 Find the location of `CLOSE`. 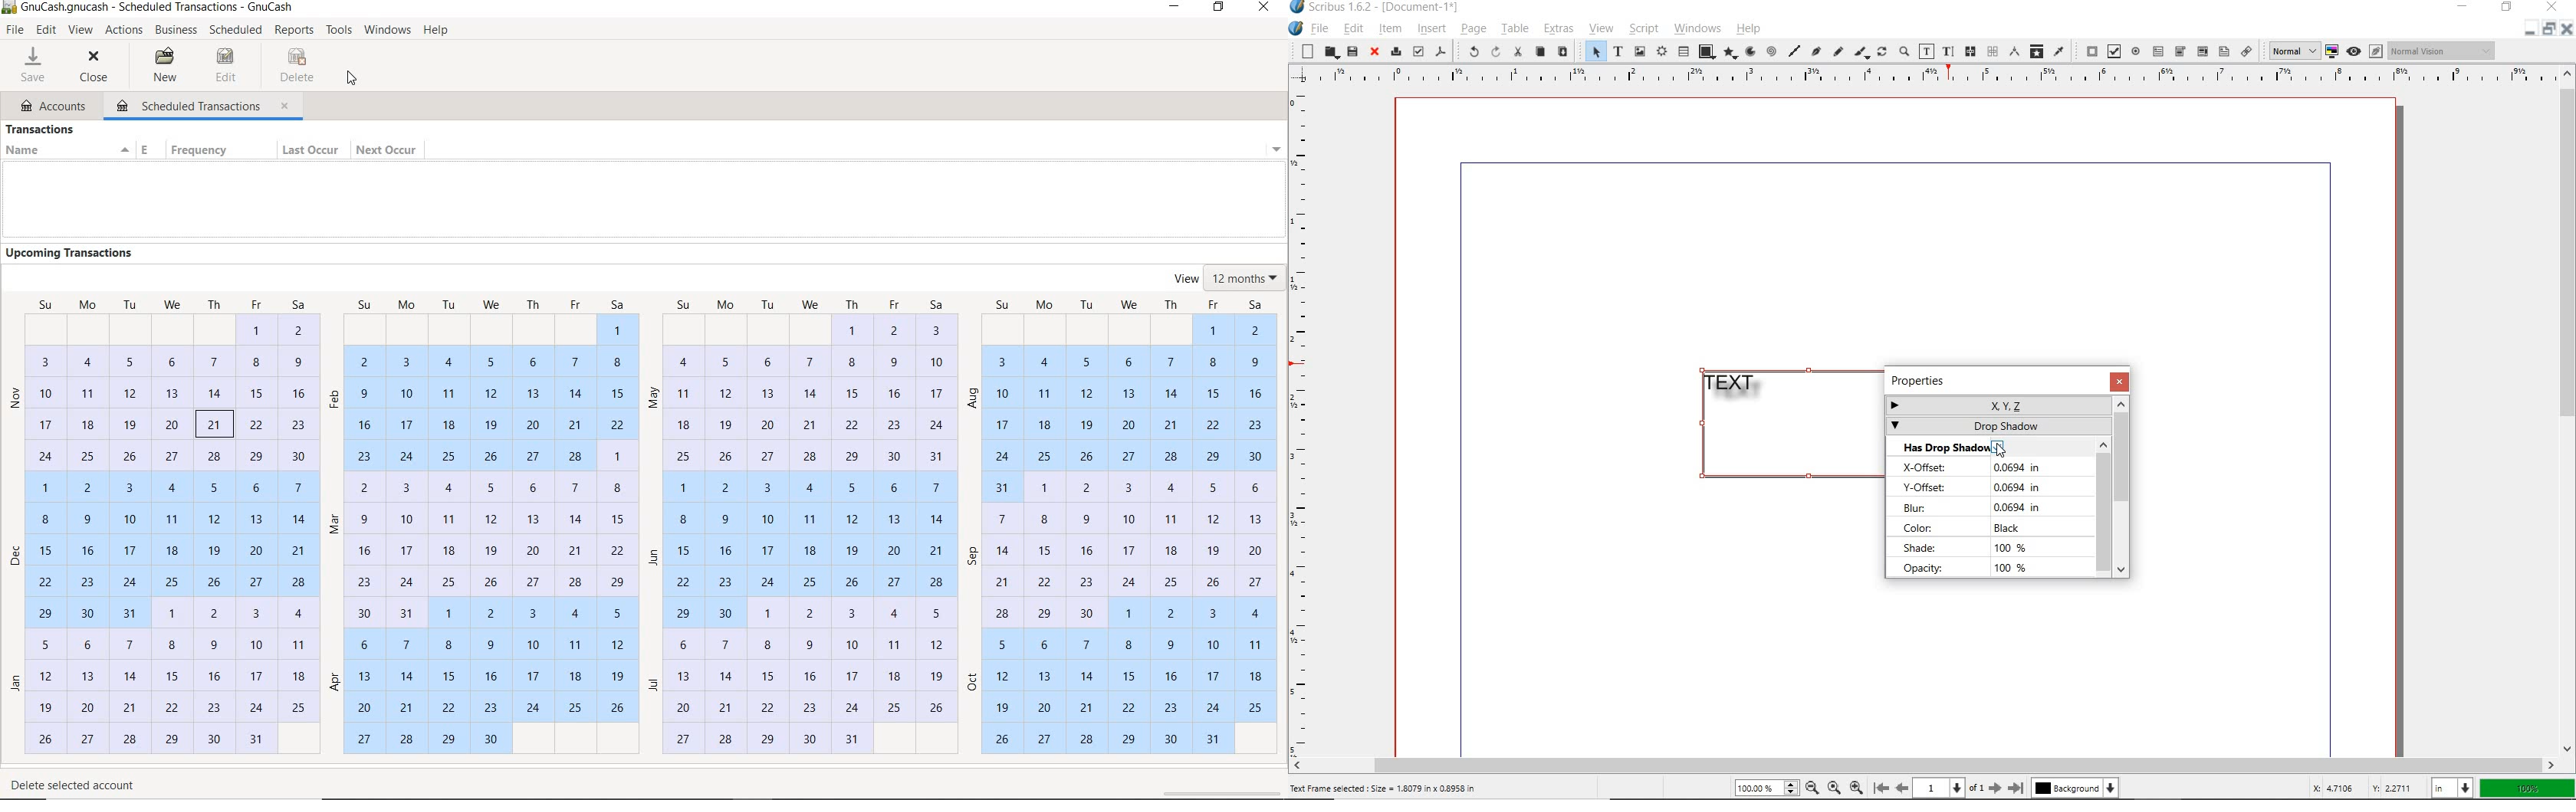

CLOSE is located at coordinates (98, 69).